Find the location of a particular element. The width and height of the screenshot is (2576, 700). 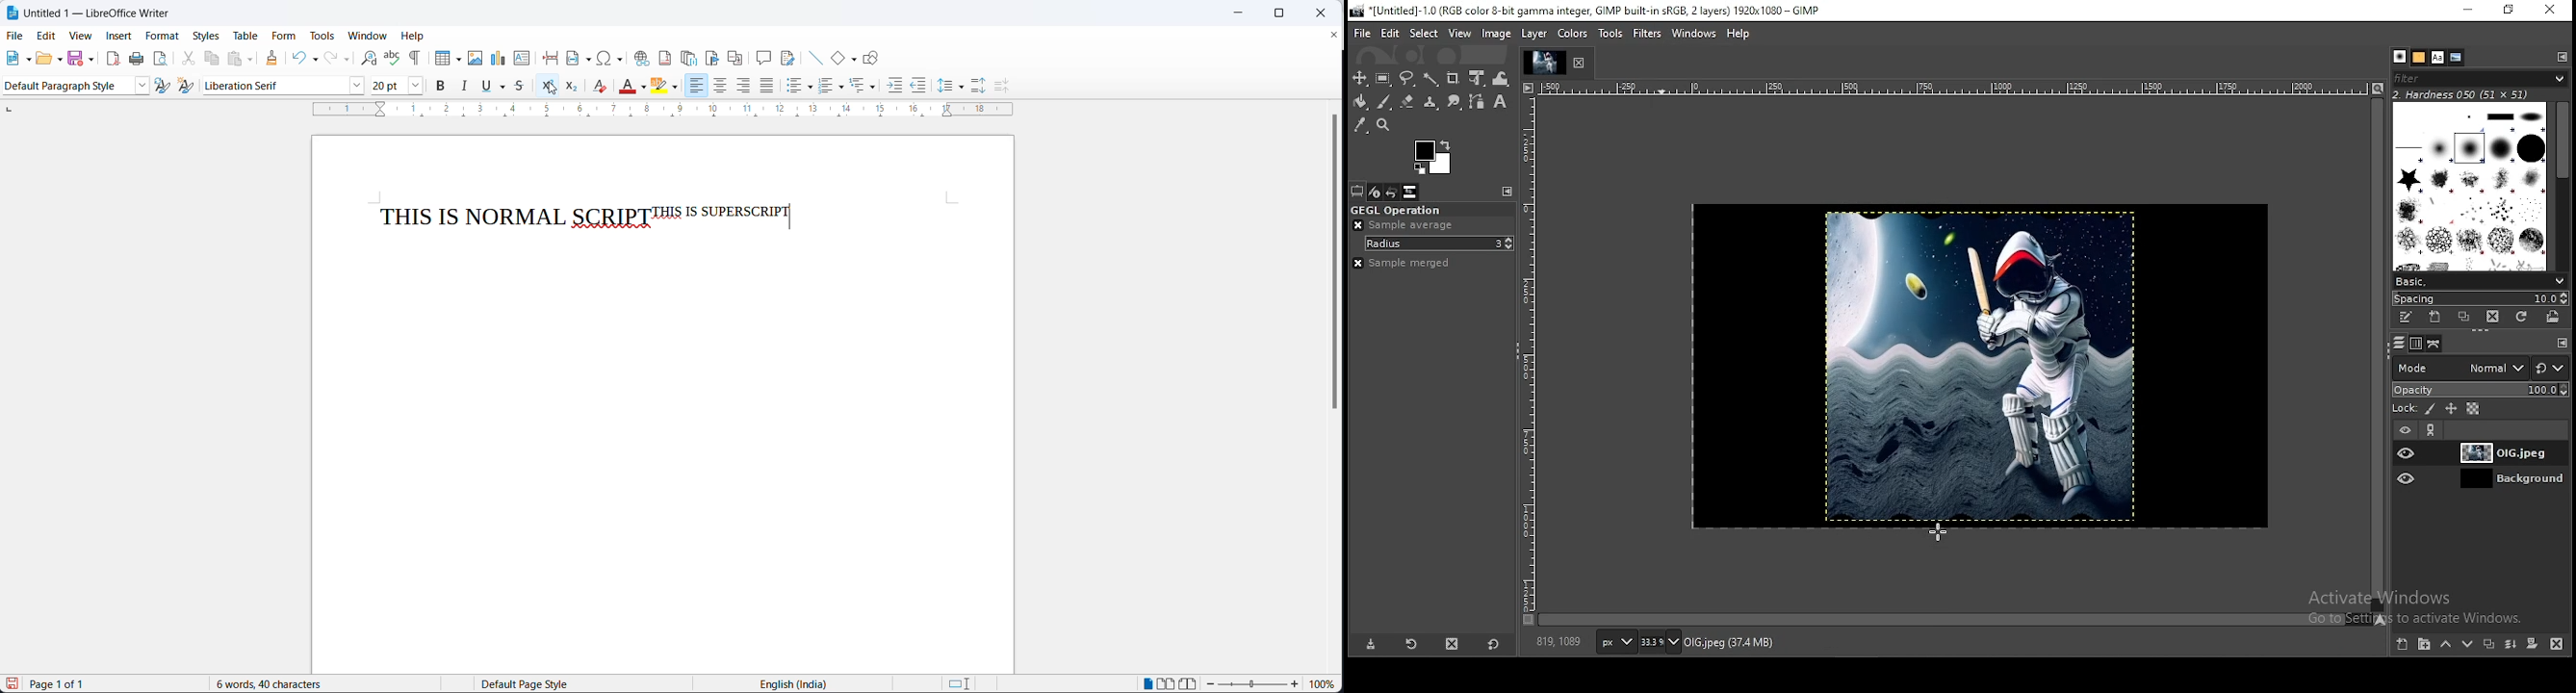

line spacing options is located at coordinates (961, 88).